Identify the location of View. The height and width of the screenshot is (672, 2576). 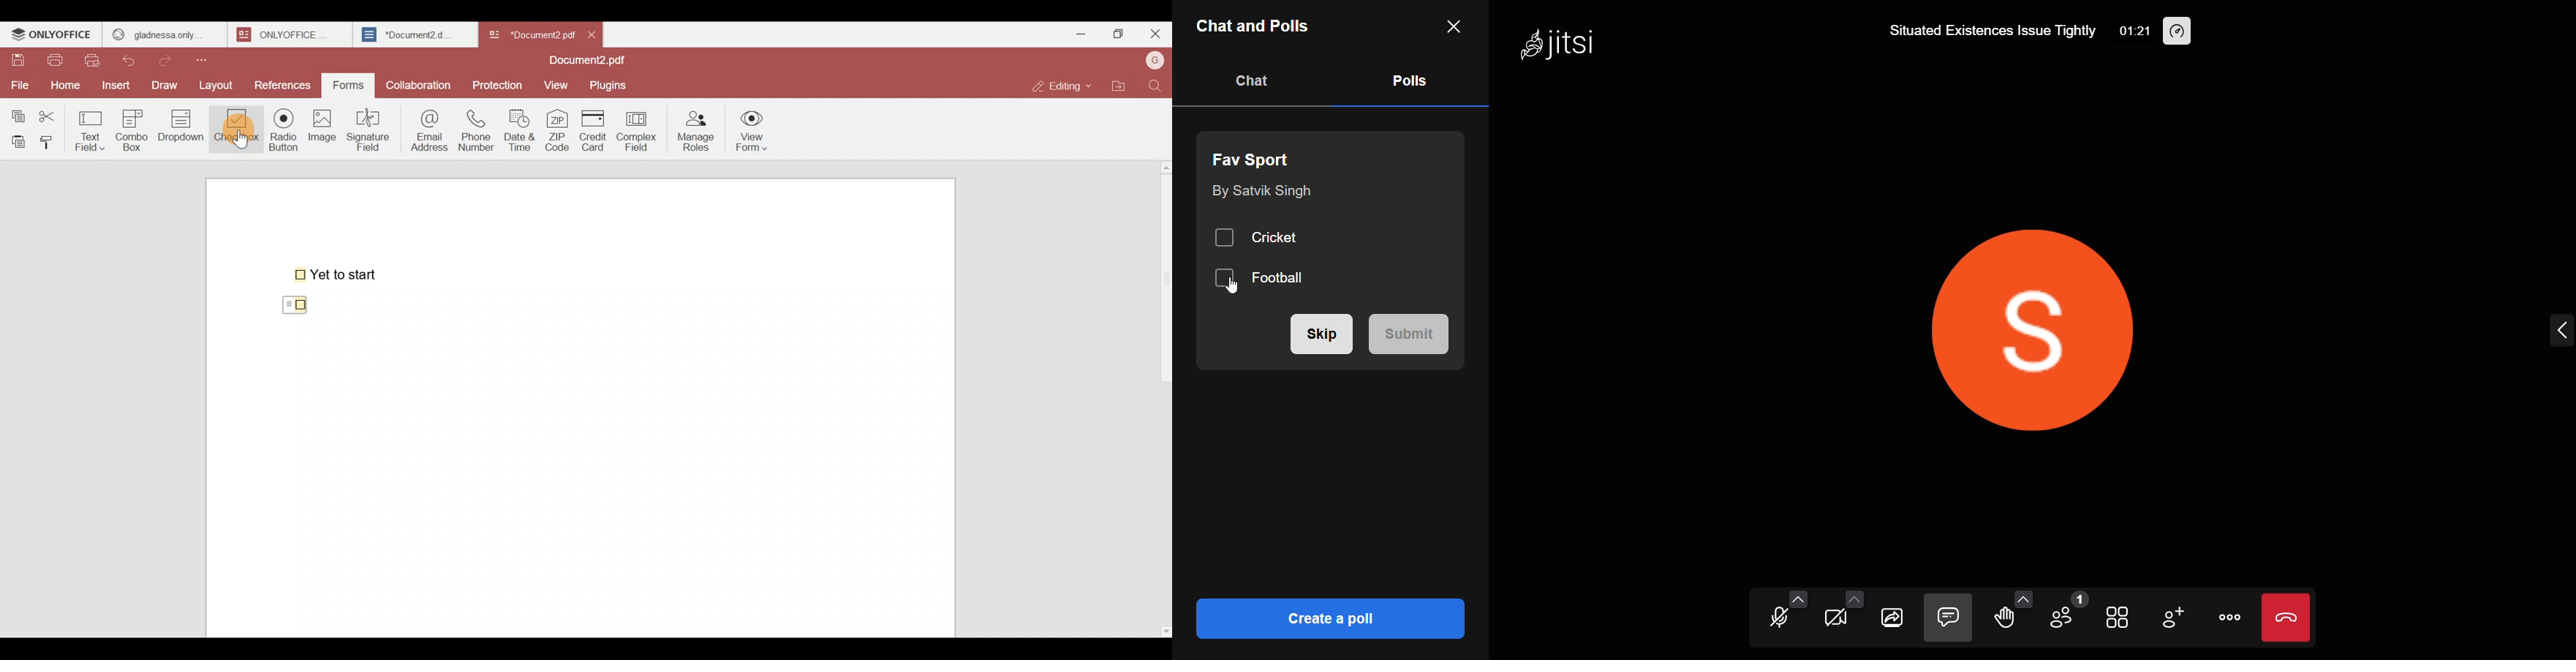
(558, 85).